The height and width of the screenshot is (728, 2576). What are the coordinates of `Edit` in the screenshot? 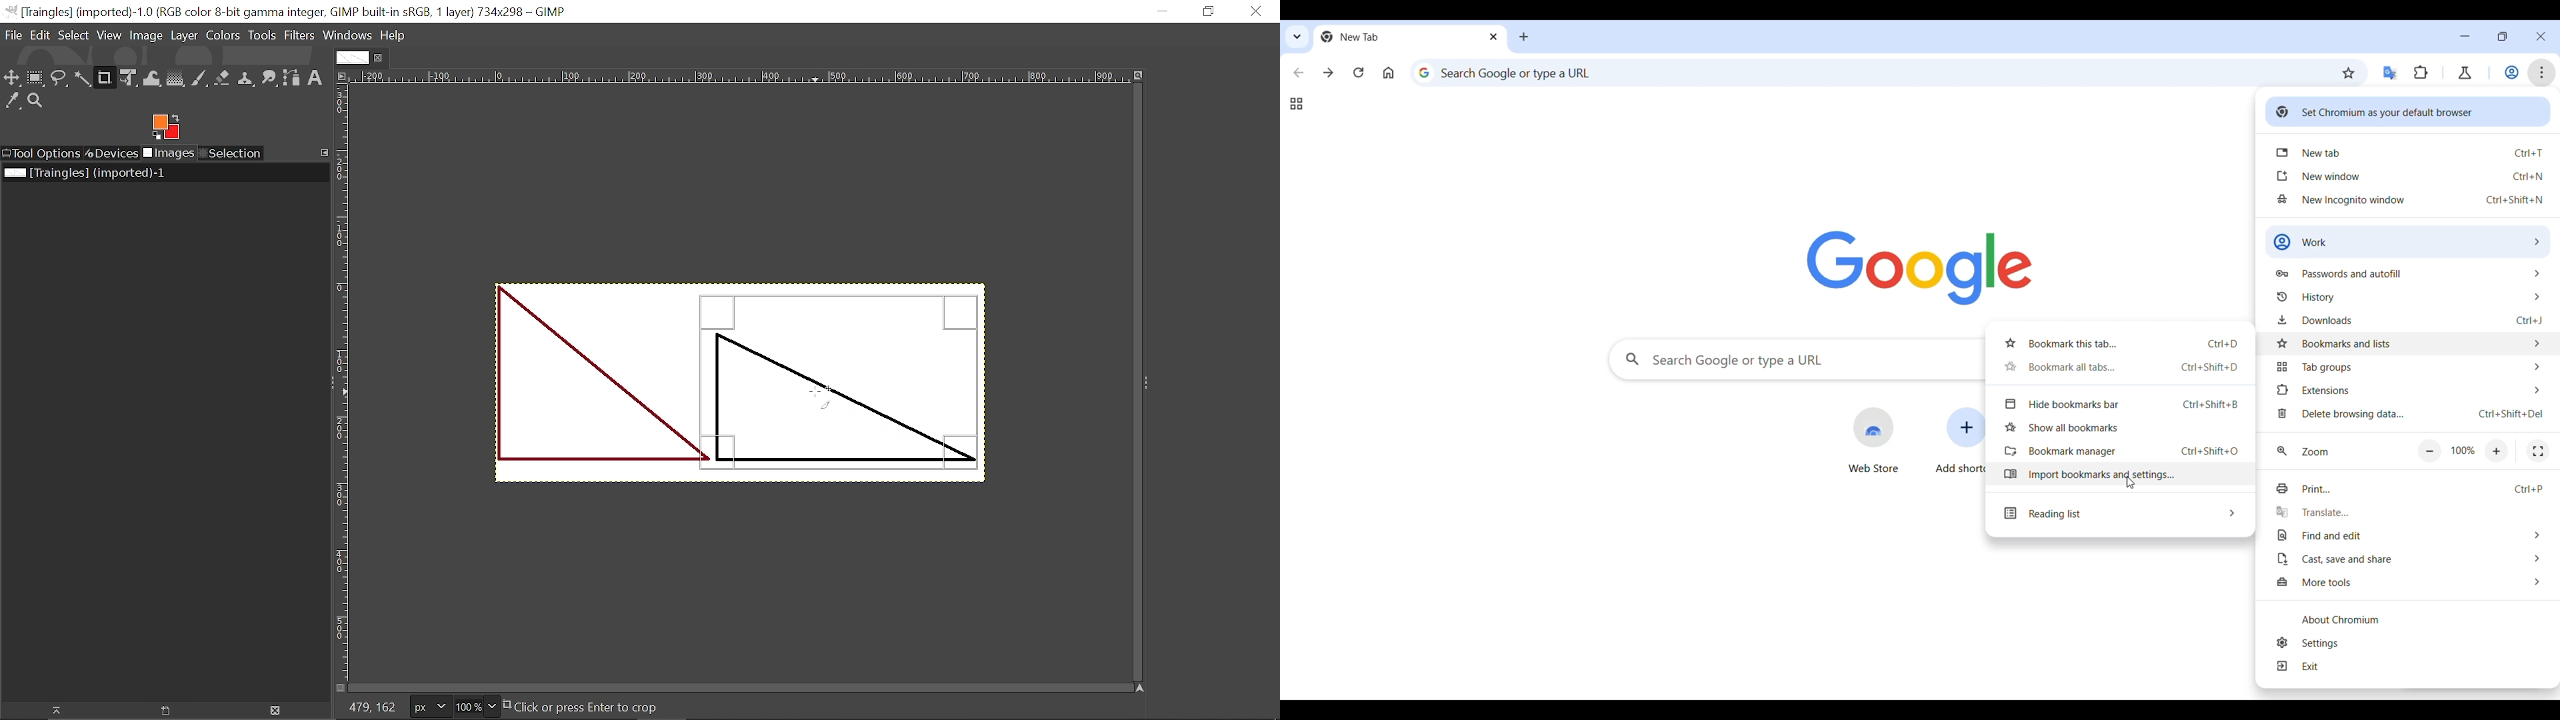 It's located at (42, 36).